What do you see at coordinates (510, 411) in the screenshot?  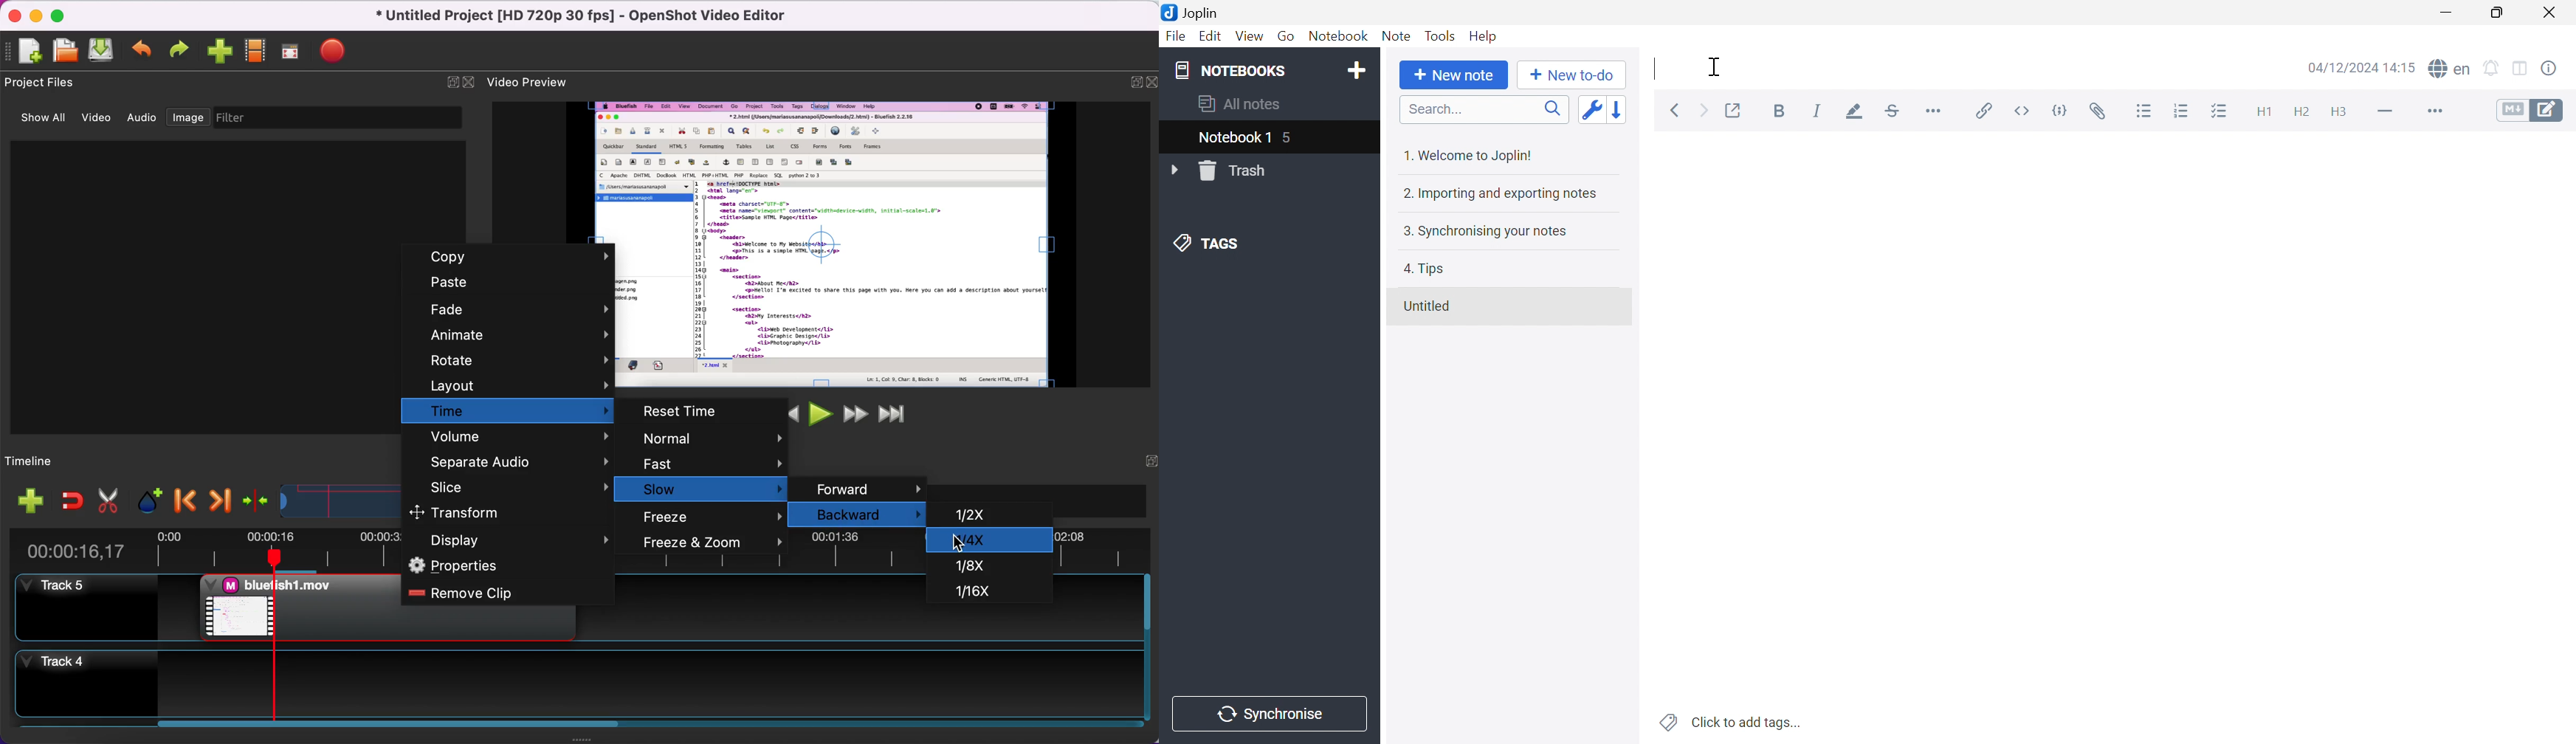 I see `time` at bounding box center [510, 411].